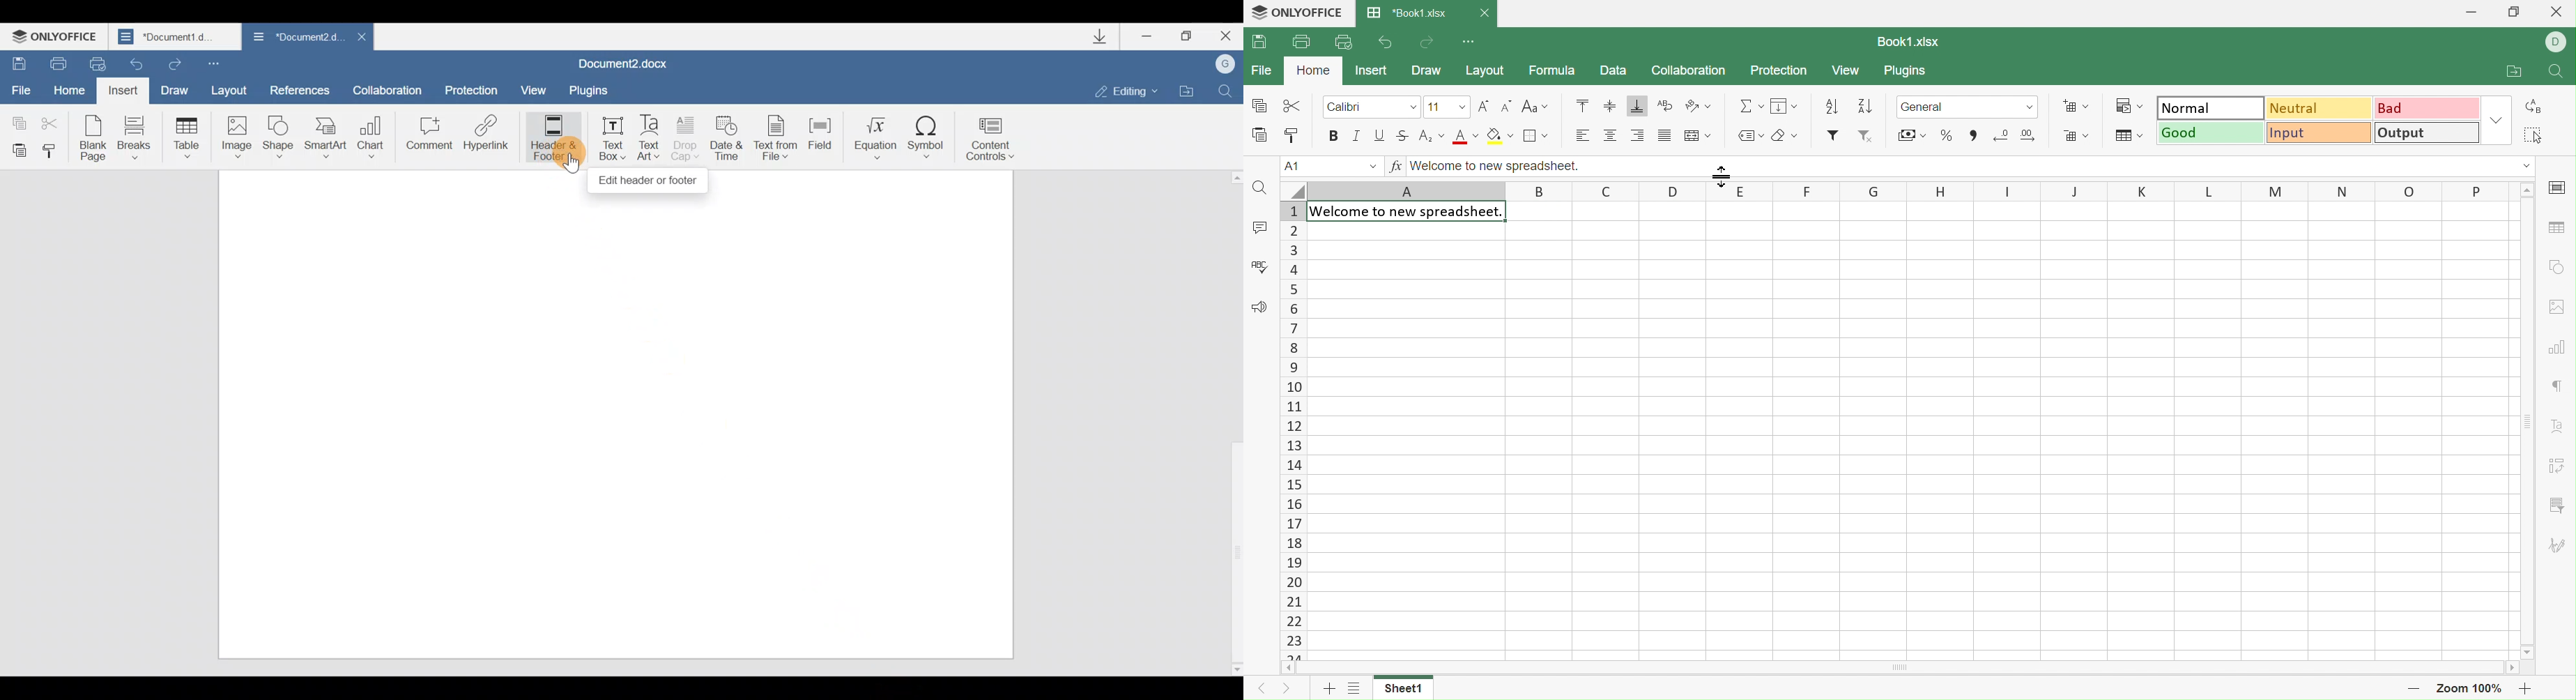 The height and width of the screenshot is (700, 2576). Describe the element at coordinates (1500, 135) in the screenshot. I see `Fill color` at that location.